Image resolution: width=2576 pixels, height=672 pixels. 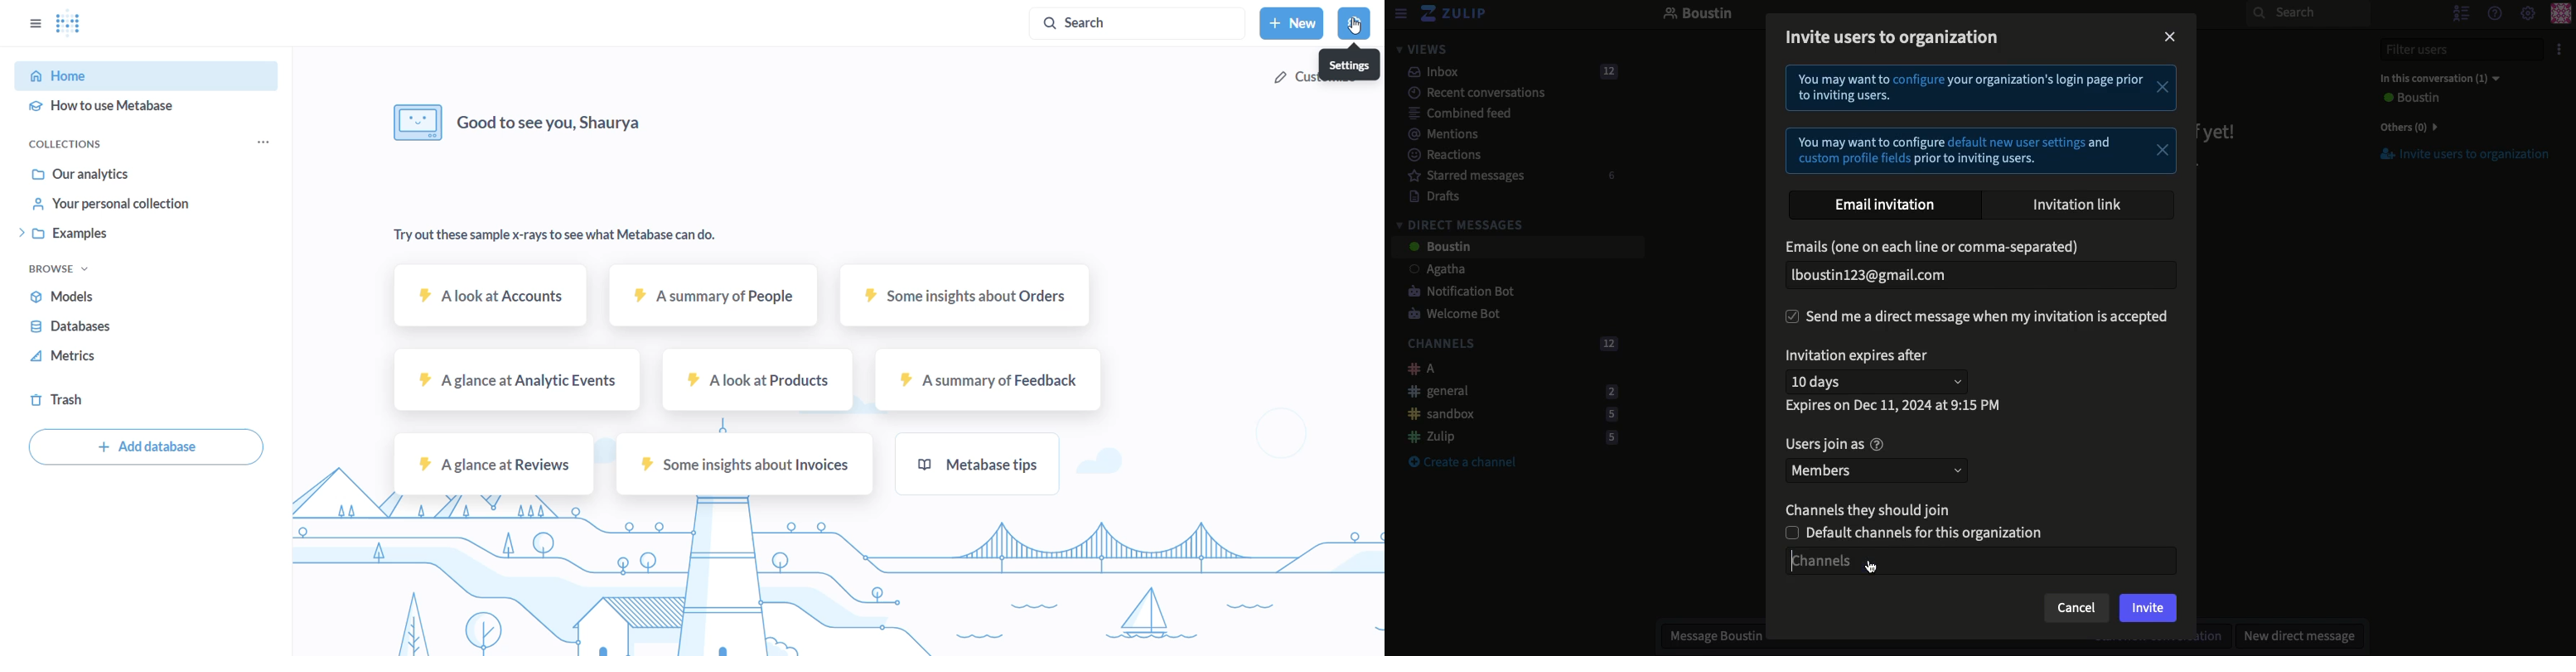 What do you see at coordinates (2456, 155) in the screenshot?
I see `Invite users to organization` at bounding box center [2456, 155].